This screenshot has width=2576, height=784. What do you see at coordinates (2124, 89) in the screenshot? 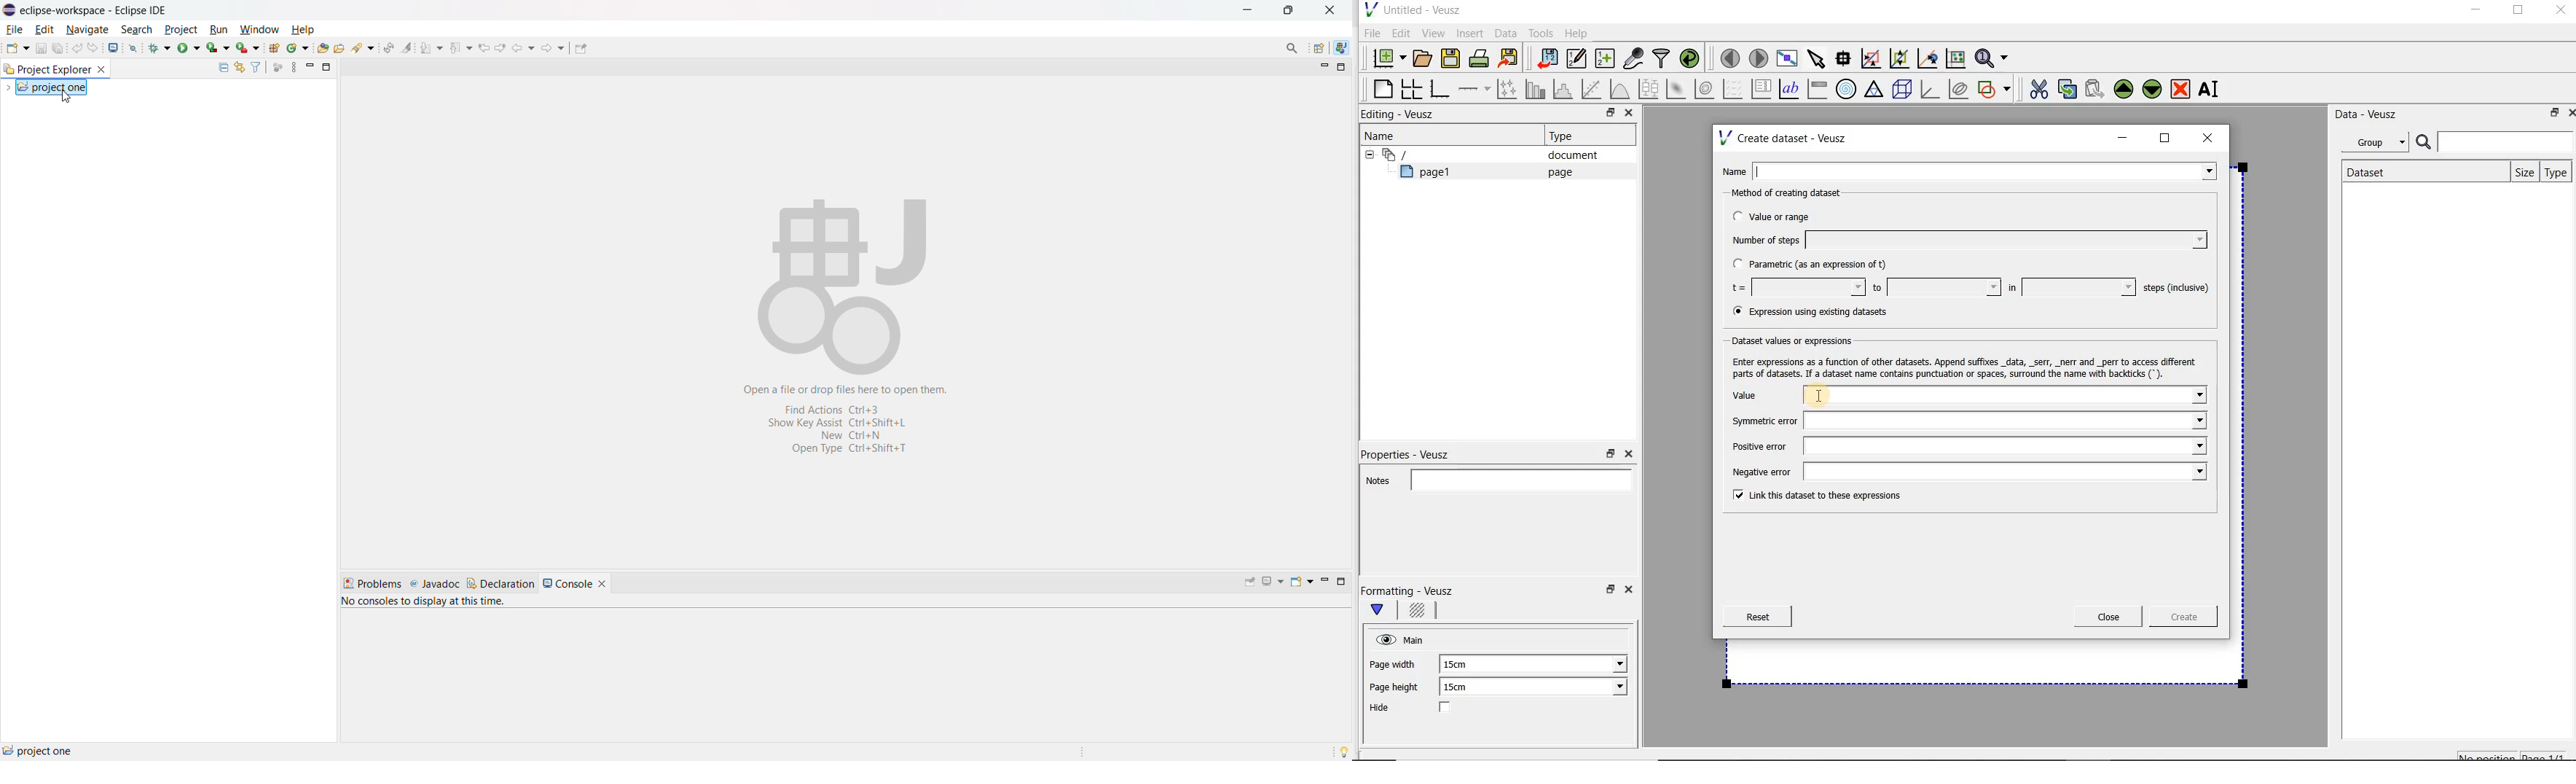
I see `Move the selected widget up` at bounding box center [2124, 89].